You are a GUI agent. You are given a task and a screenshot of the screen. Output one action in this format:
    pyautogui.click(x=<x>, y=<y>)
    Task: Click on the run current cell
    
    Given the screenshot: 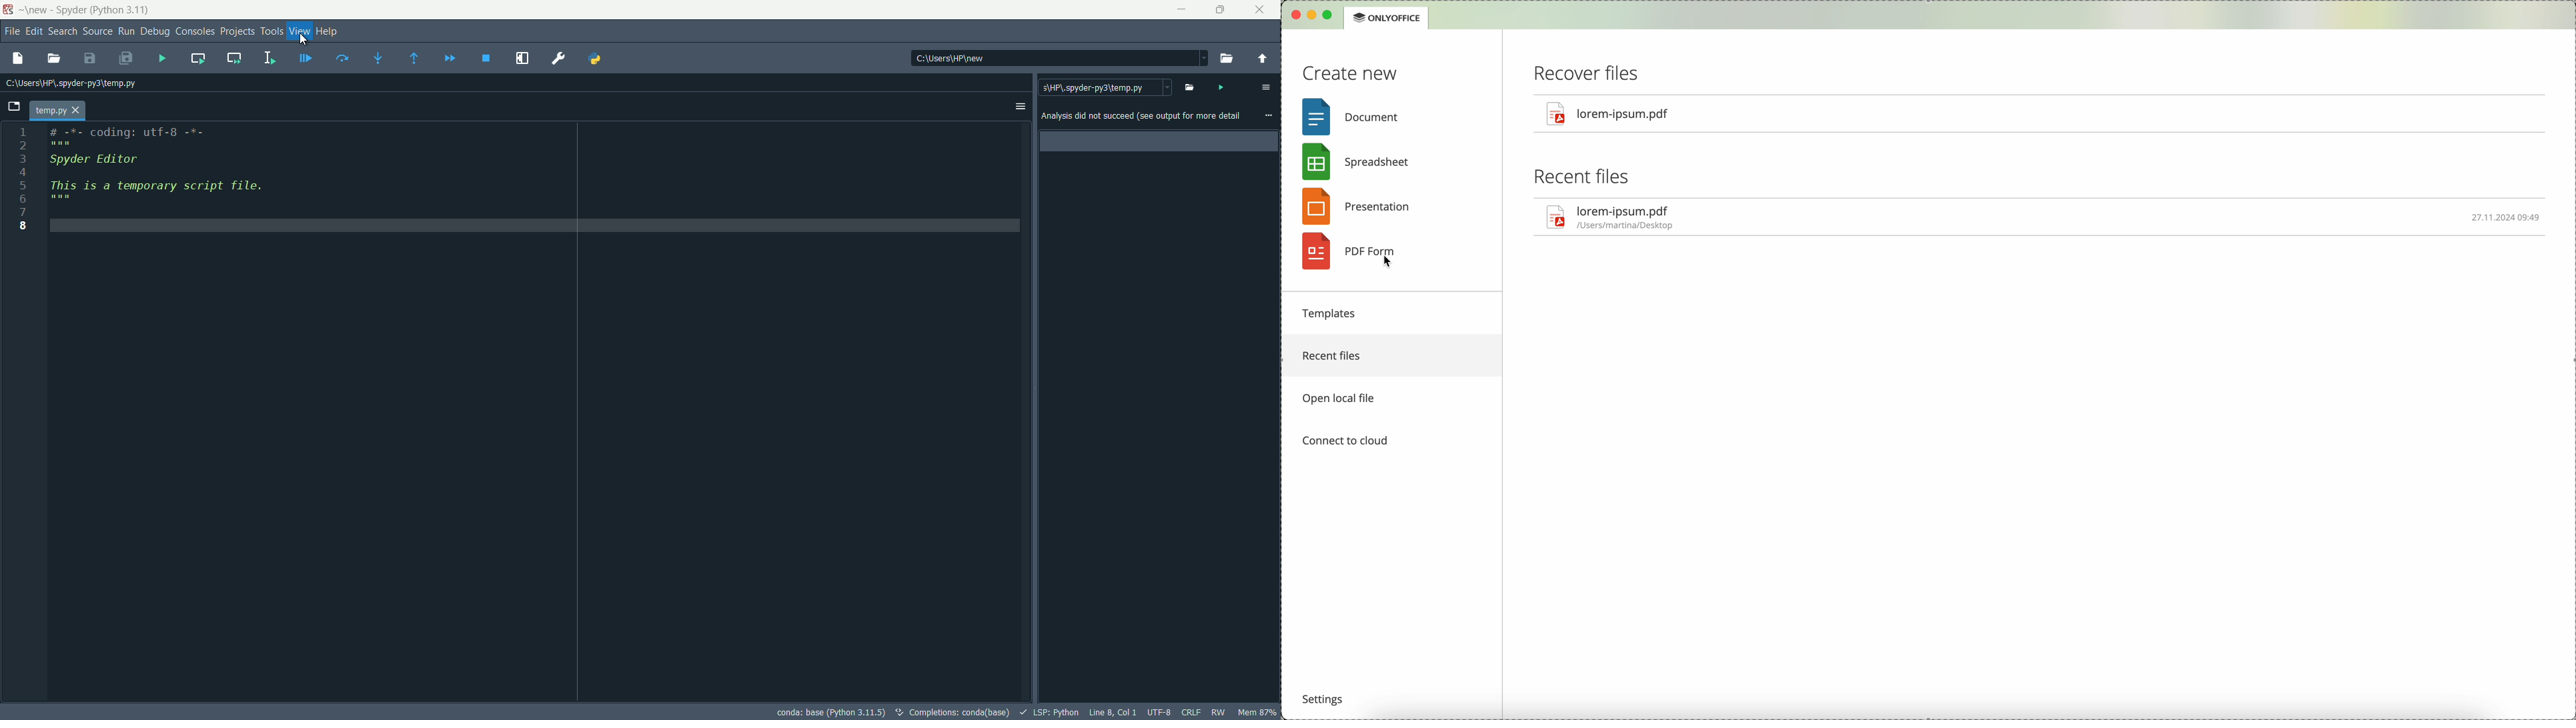 What is the action you would take?
    pyautogui.click(x=198, y=59)
    